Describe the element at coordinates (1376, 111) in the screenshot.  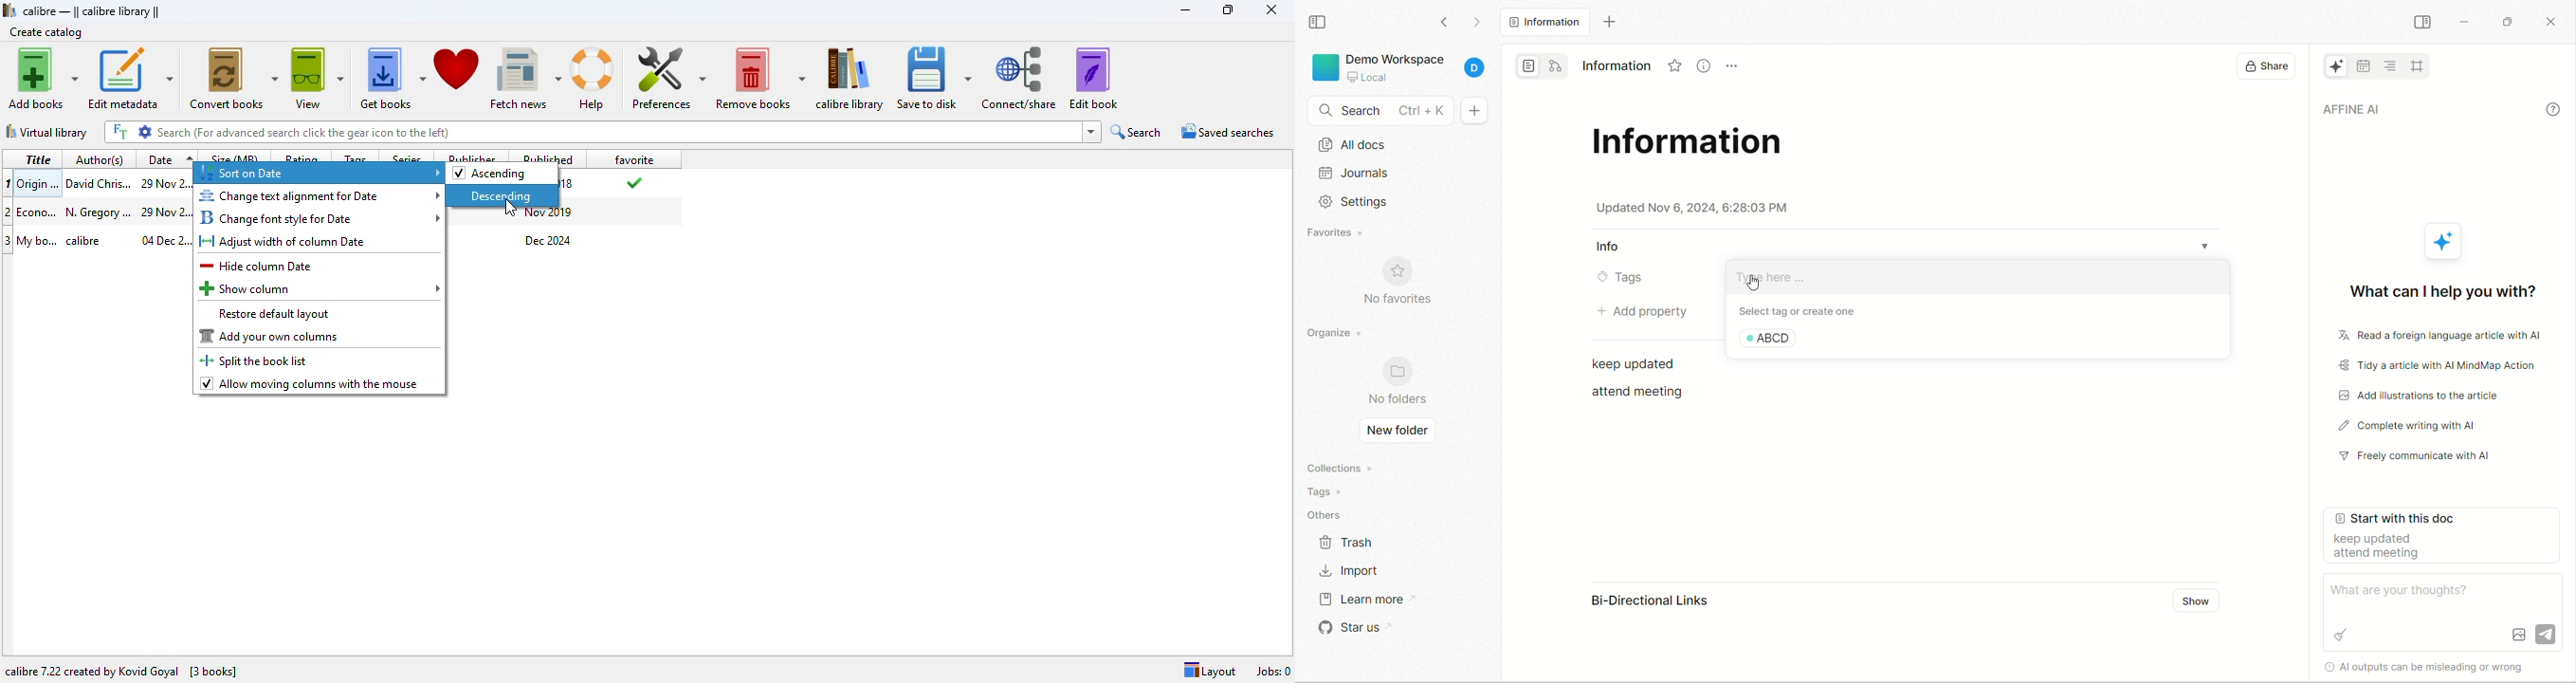
I see `search` at that location.